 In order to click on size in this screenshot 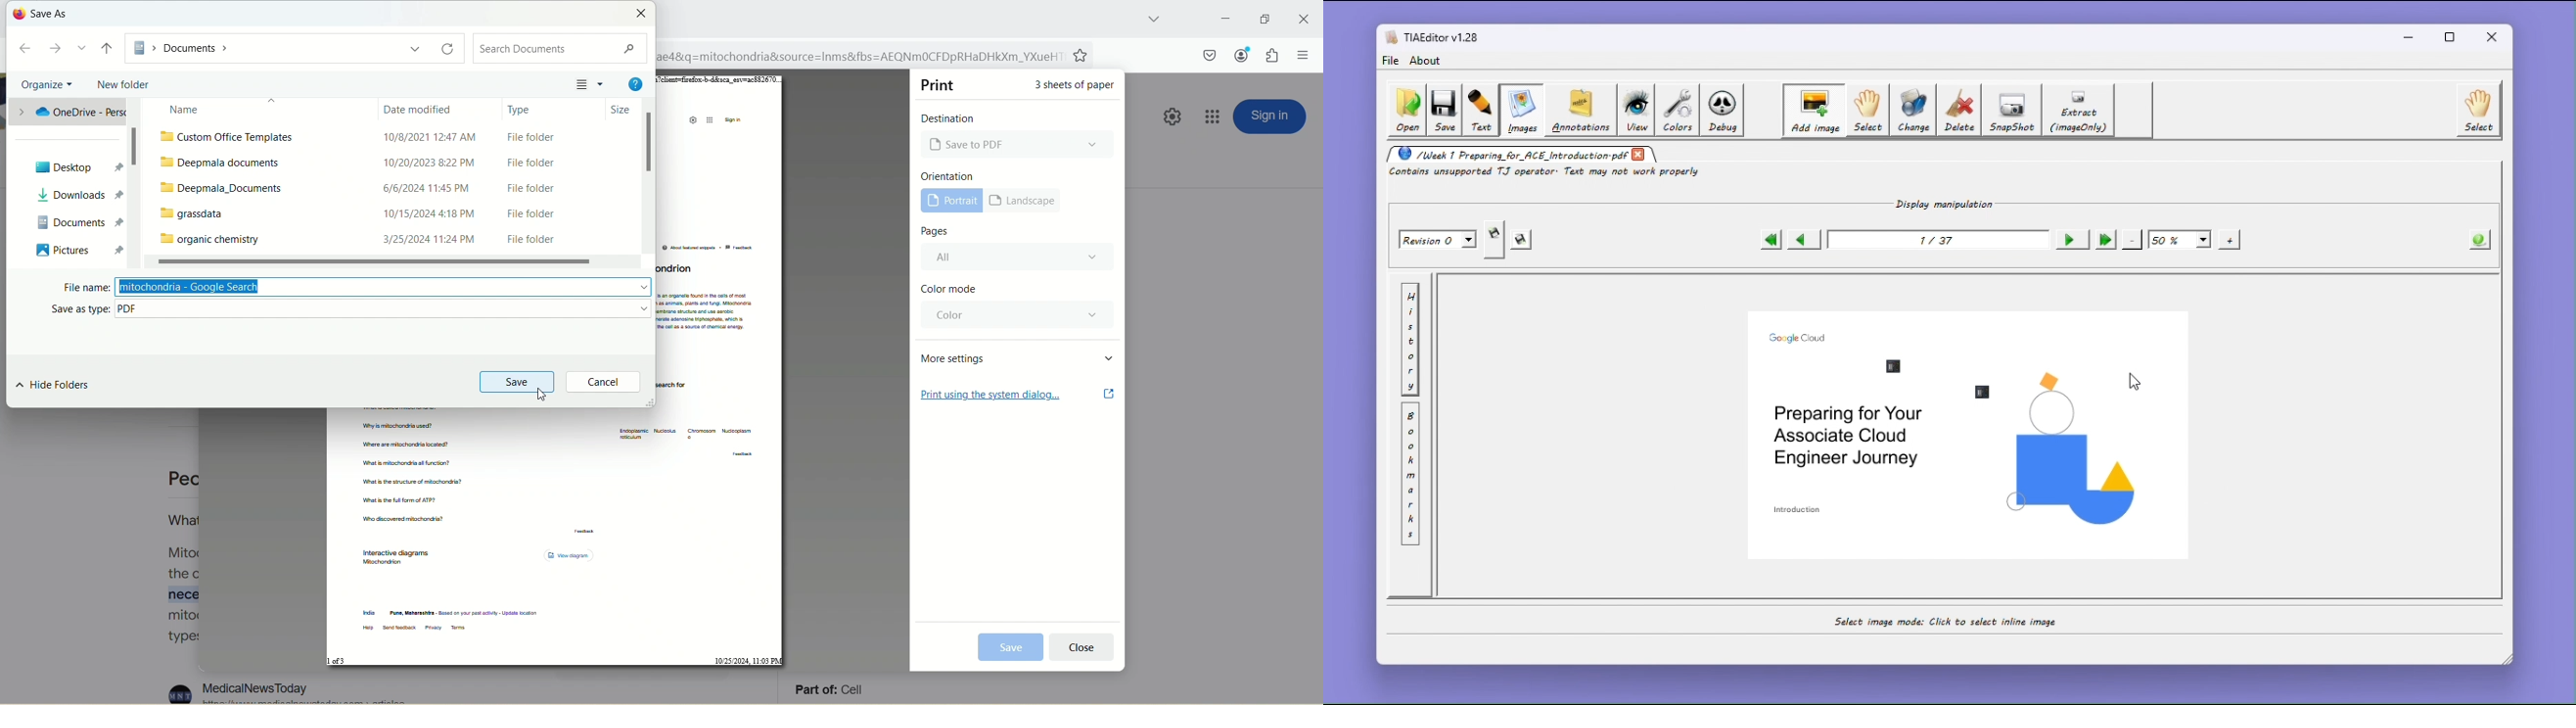, I will do `click(619, 108)`.